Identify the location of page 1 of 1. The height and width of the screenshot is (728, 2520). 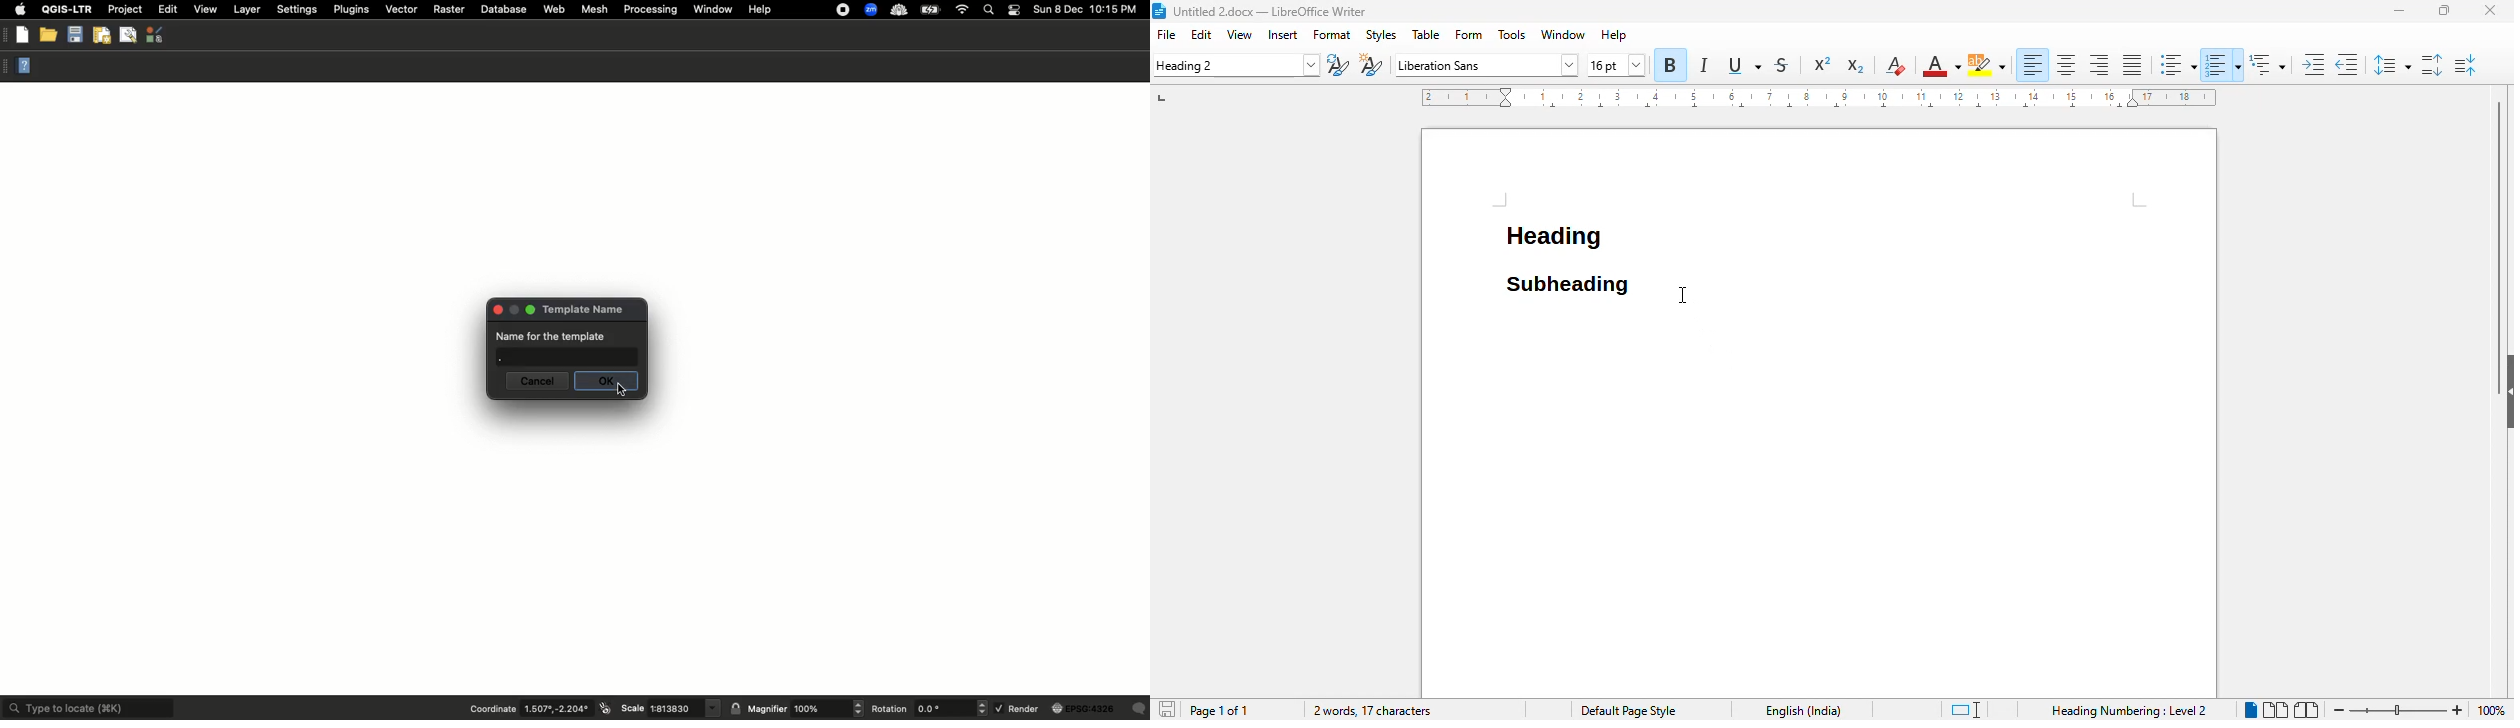
(1219, 711).